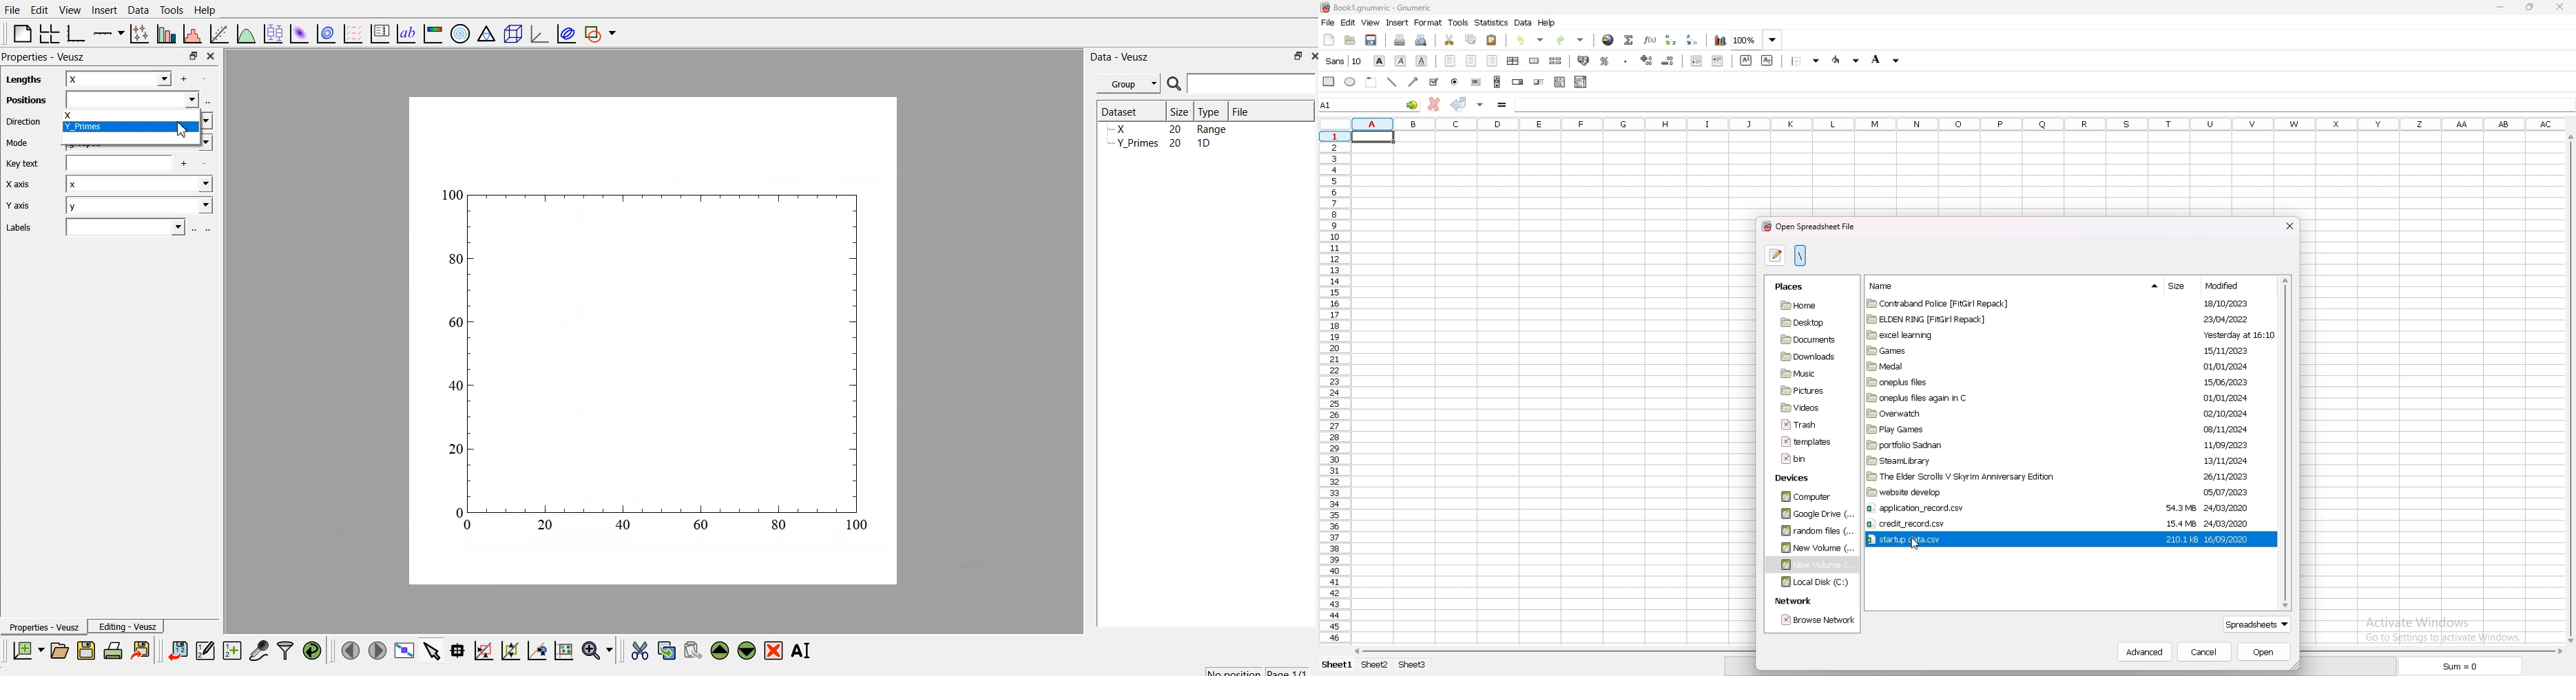 This screenshot has width=2576, height=700. Describe the element at coordinates (165, 35) in the screenshot. I see `plot bar chart` at that location.